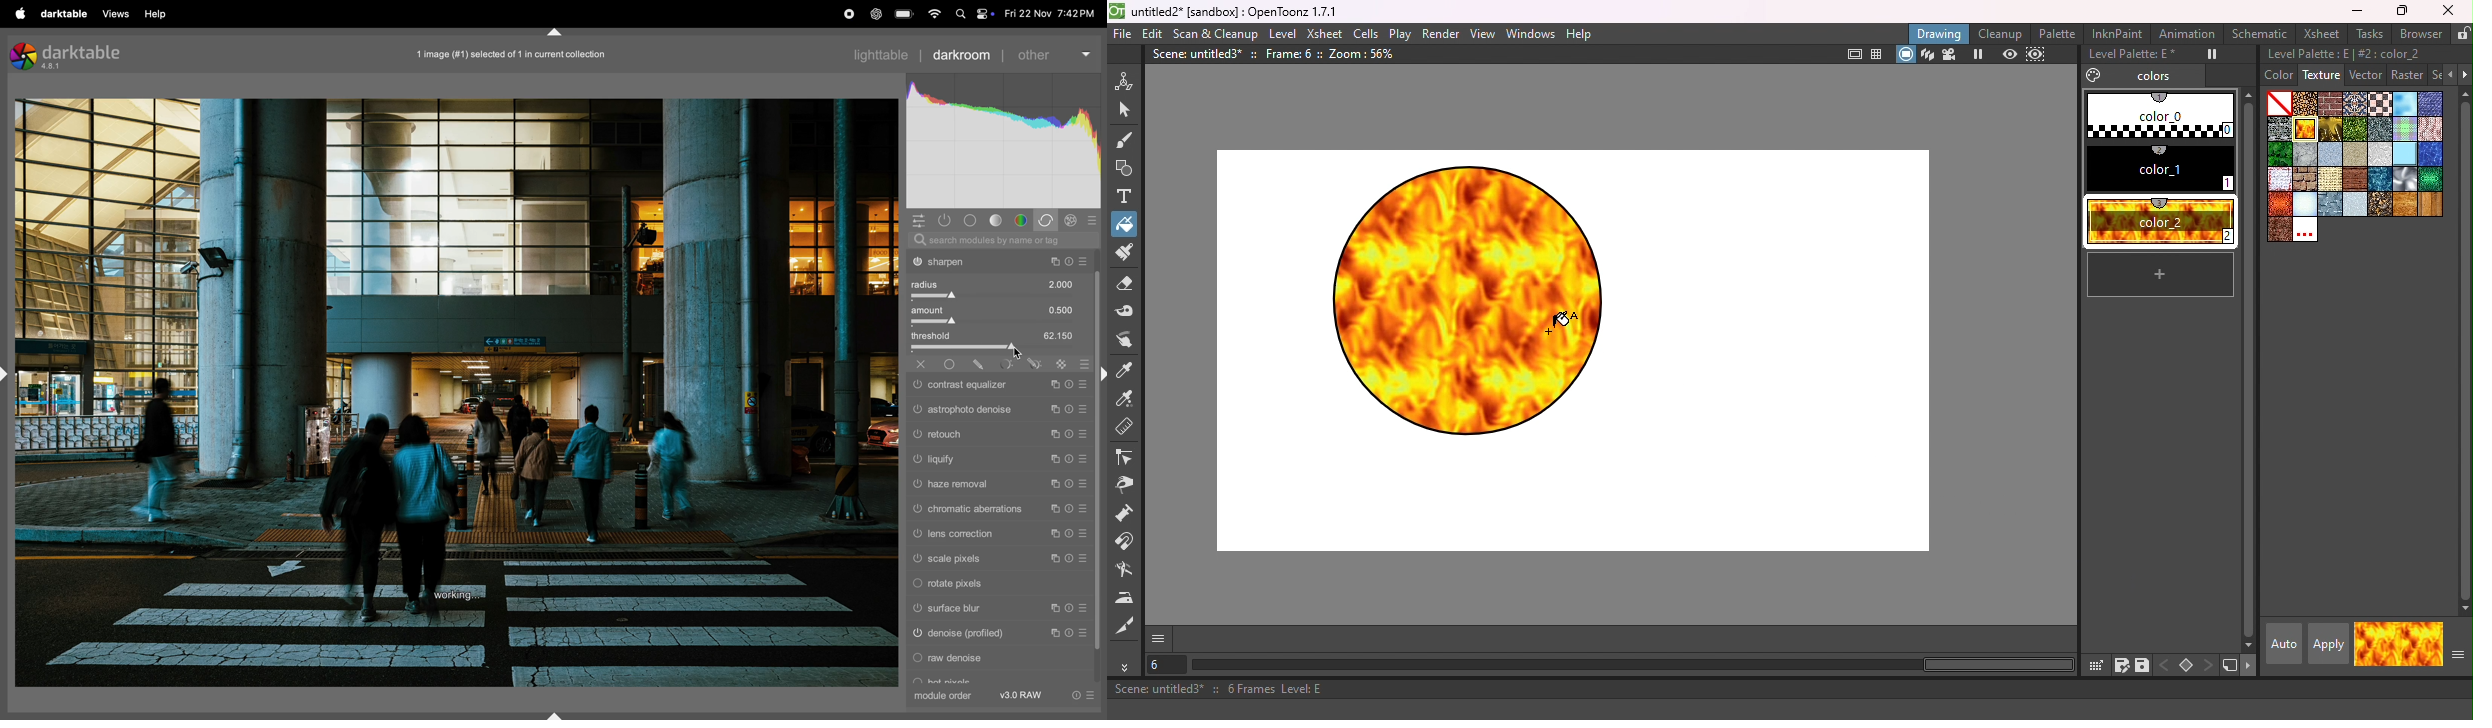 This screenshot has height=728, width=2492. Describe the element at coordinates (2282, 644) in the screenshot. I see `Auto` at that location.